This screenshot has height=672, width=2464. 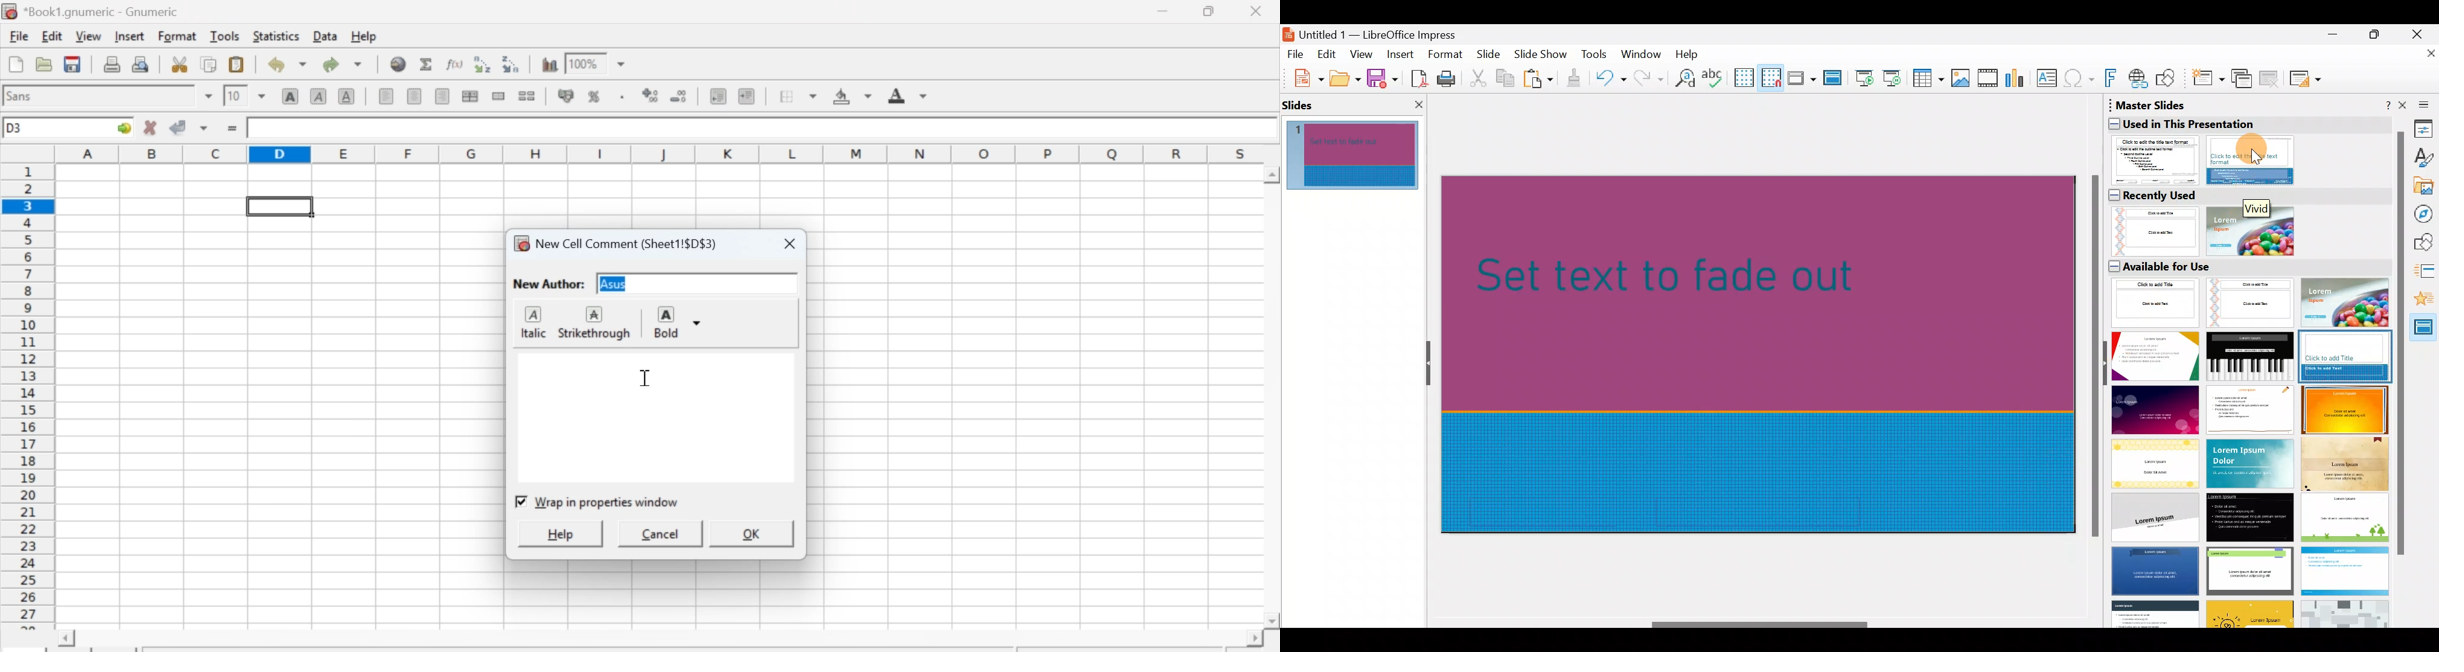 I want to click on slides, so click(x=1307, y=102).